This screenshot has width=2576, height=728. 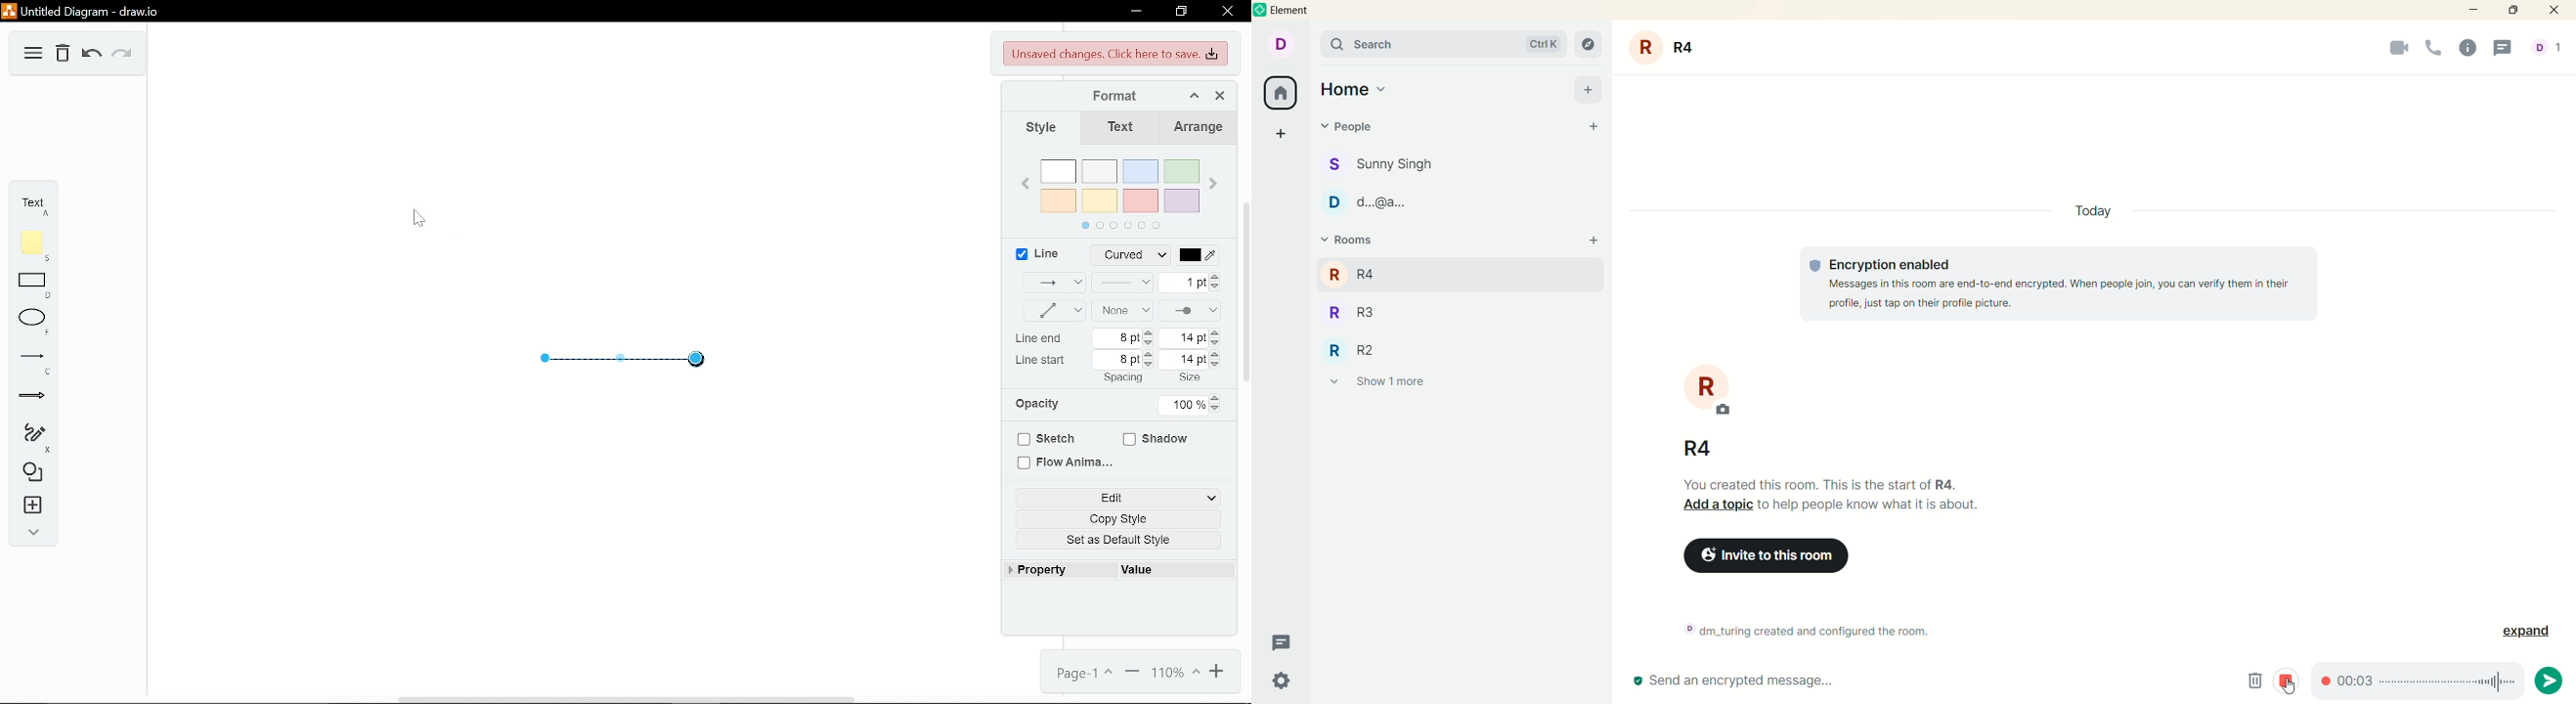 I want to click on Zoom out, so click(x=1135, y=673).